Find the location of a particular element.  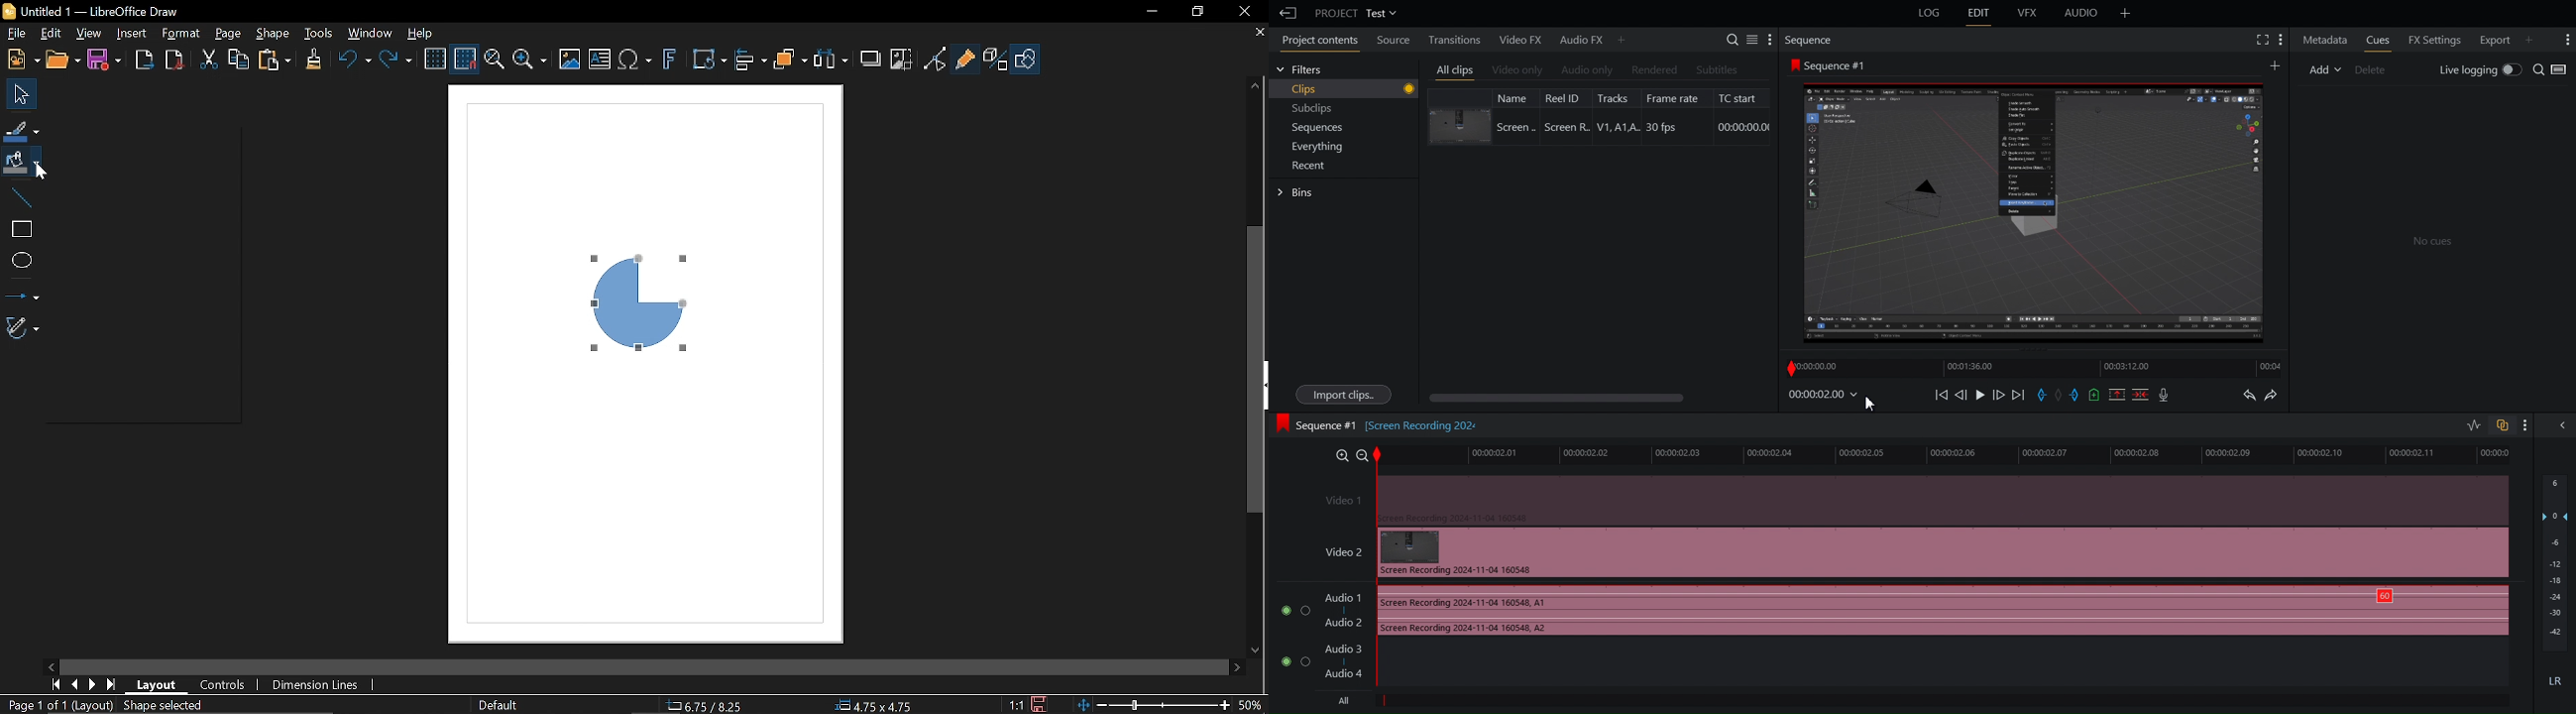

Close is located at coordinates (1244, 11).